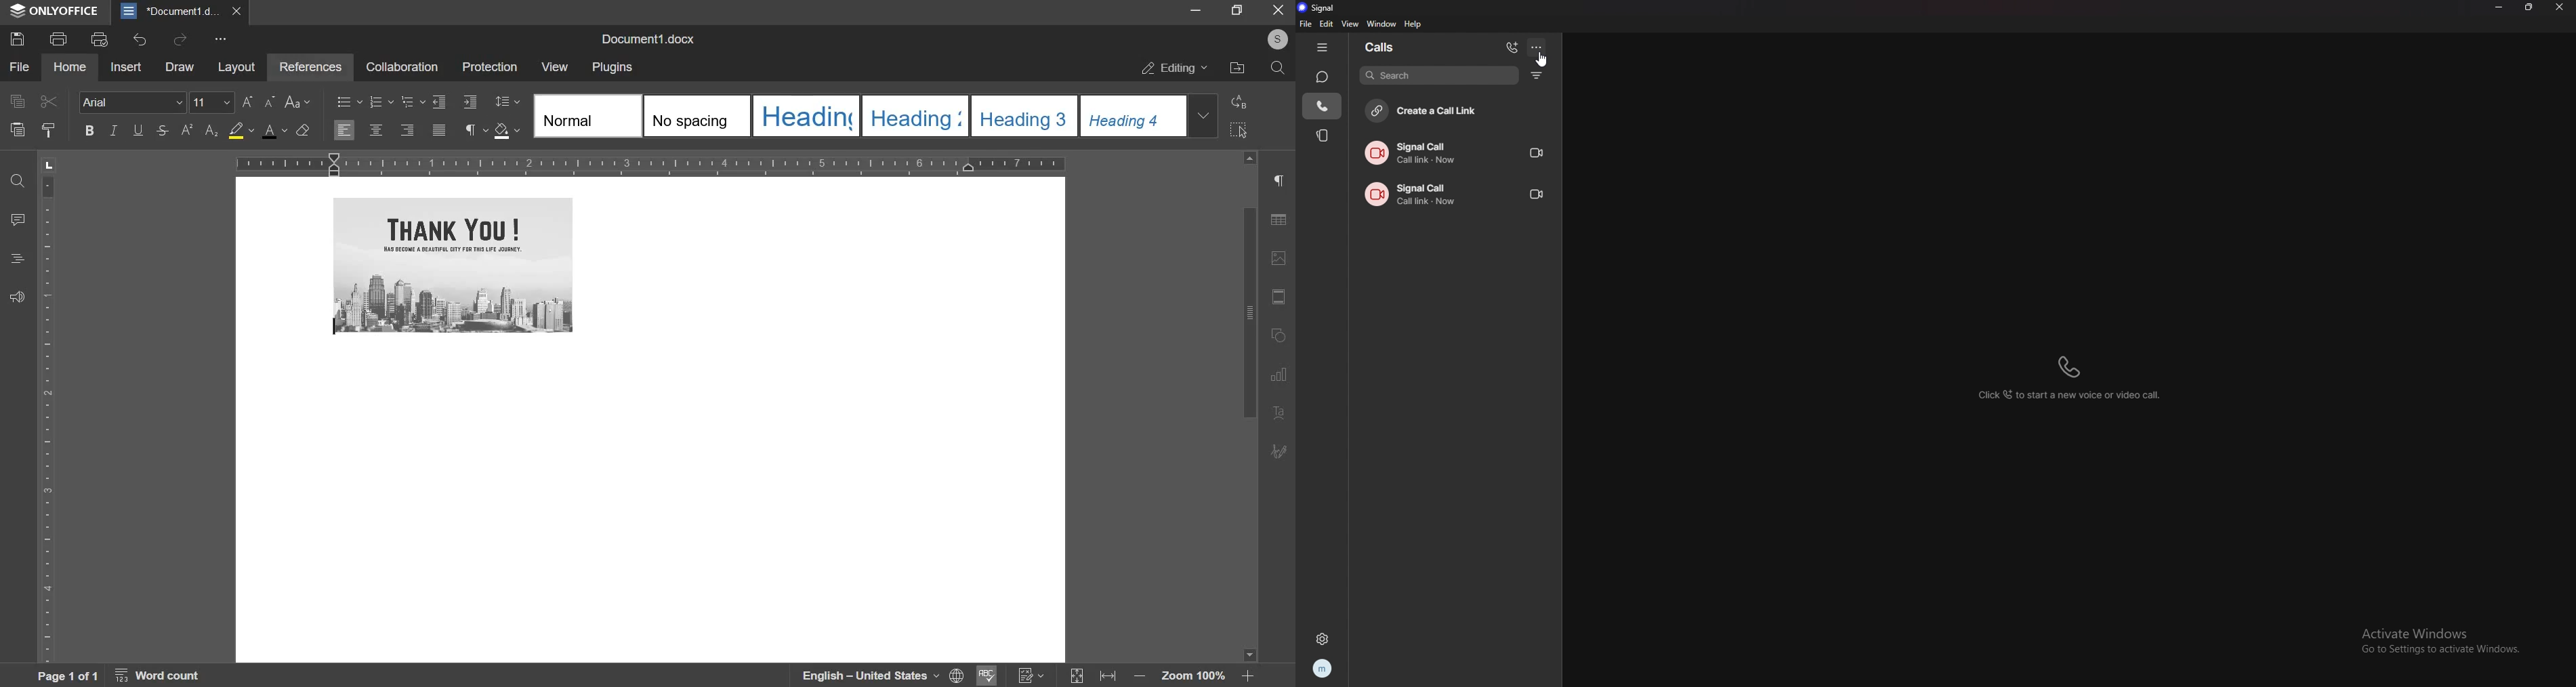 The width and height of the screenshot is (2576, 700). I want to click on Heading 3, so click(1024, 116).